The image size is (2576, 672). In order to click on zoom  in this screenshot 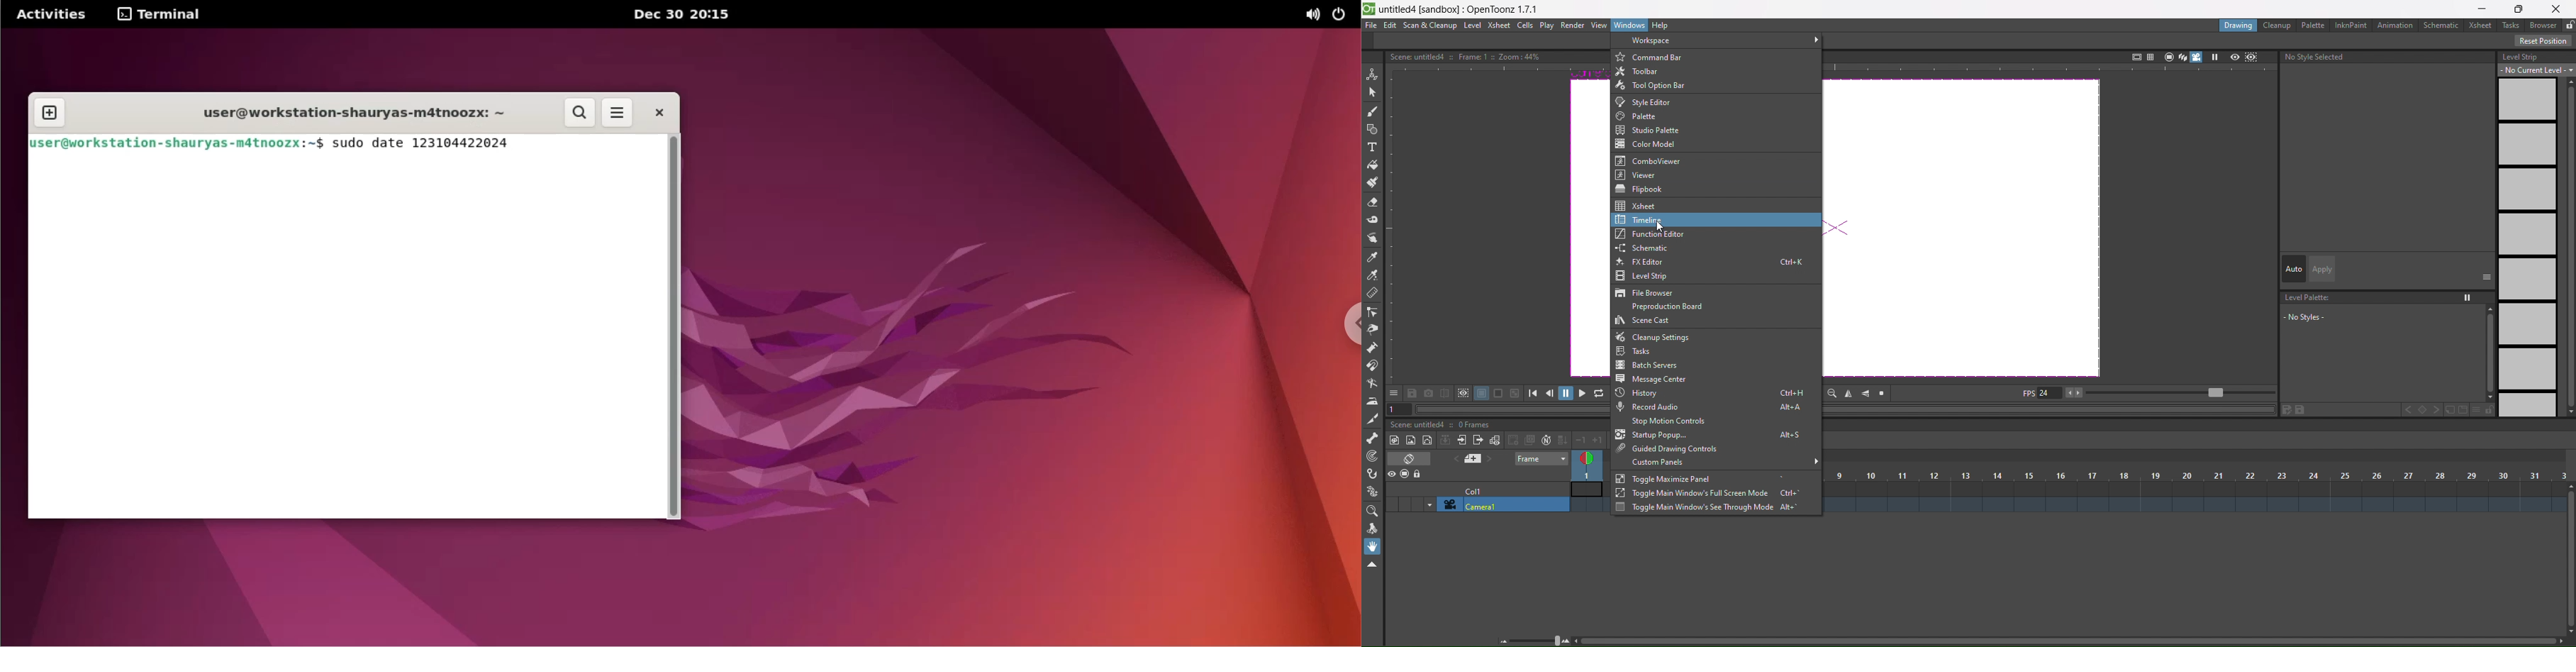, I will do `click(1536, 639)`.